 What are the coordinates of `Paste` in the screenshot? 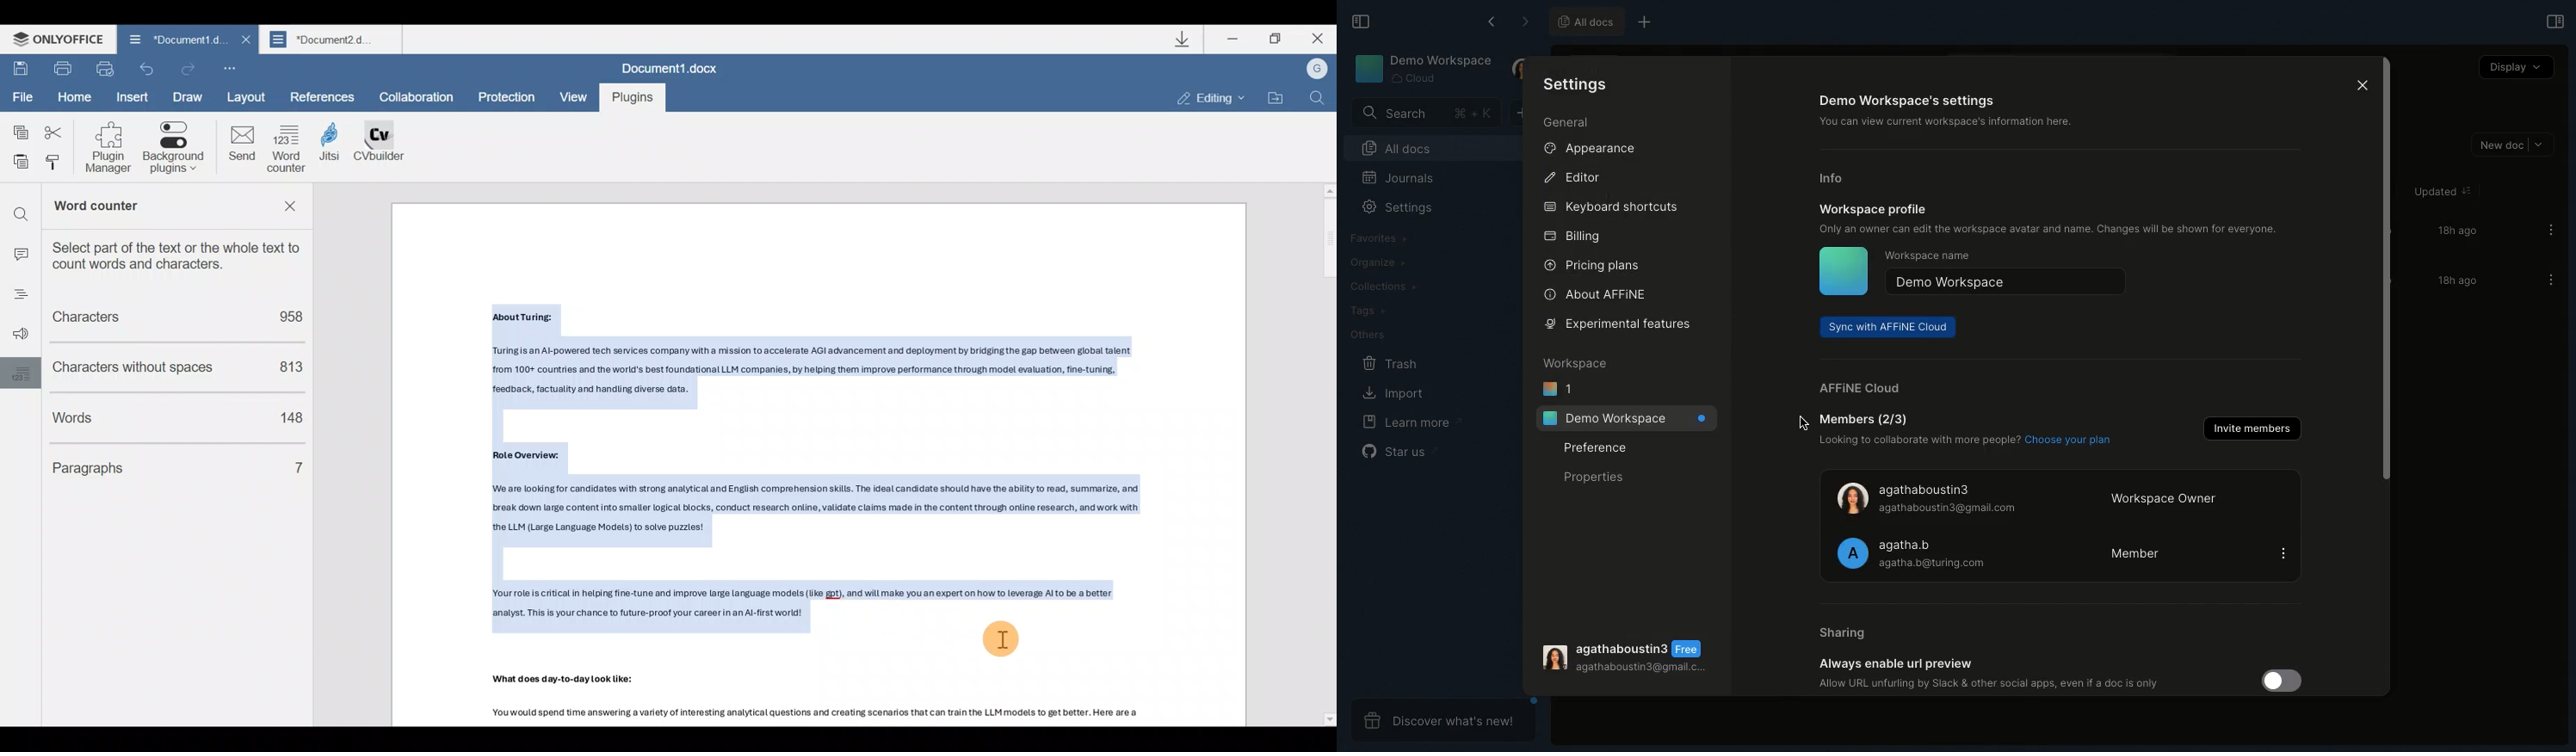 It's located at (17, 164).